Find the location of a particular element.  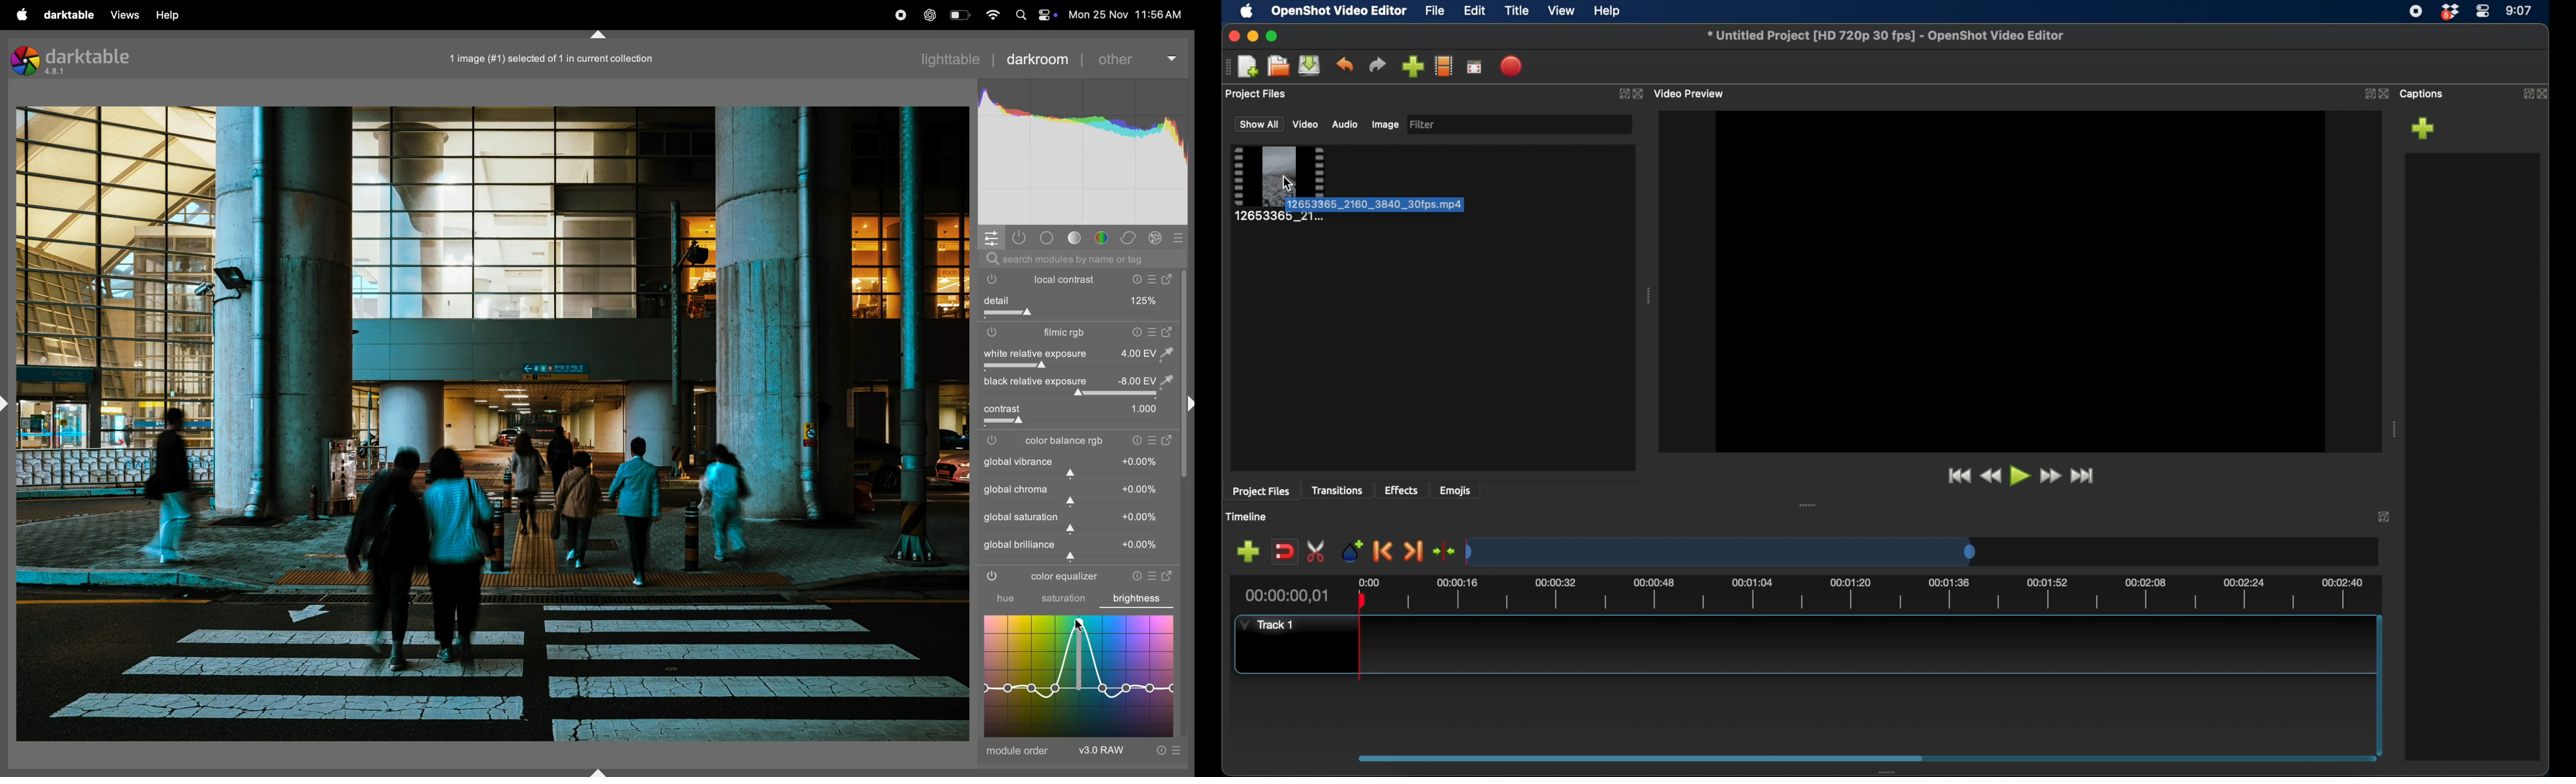

darkroom is located at coordinates (1038, 58).